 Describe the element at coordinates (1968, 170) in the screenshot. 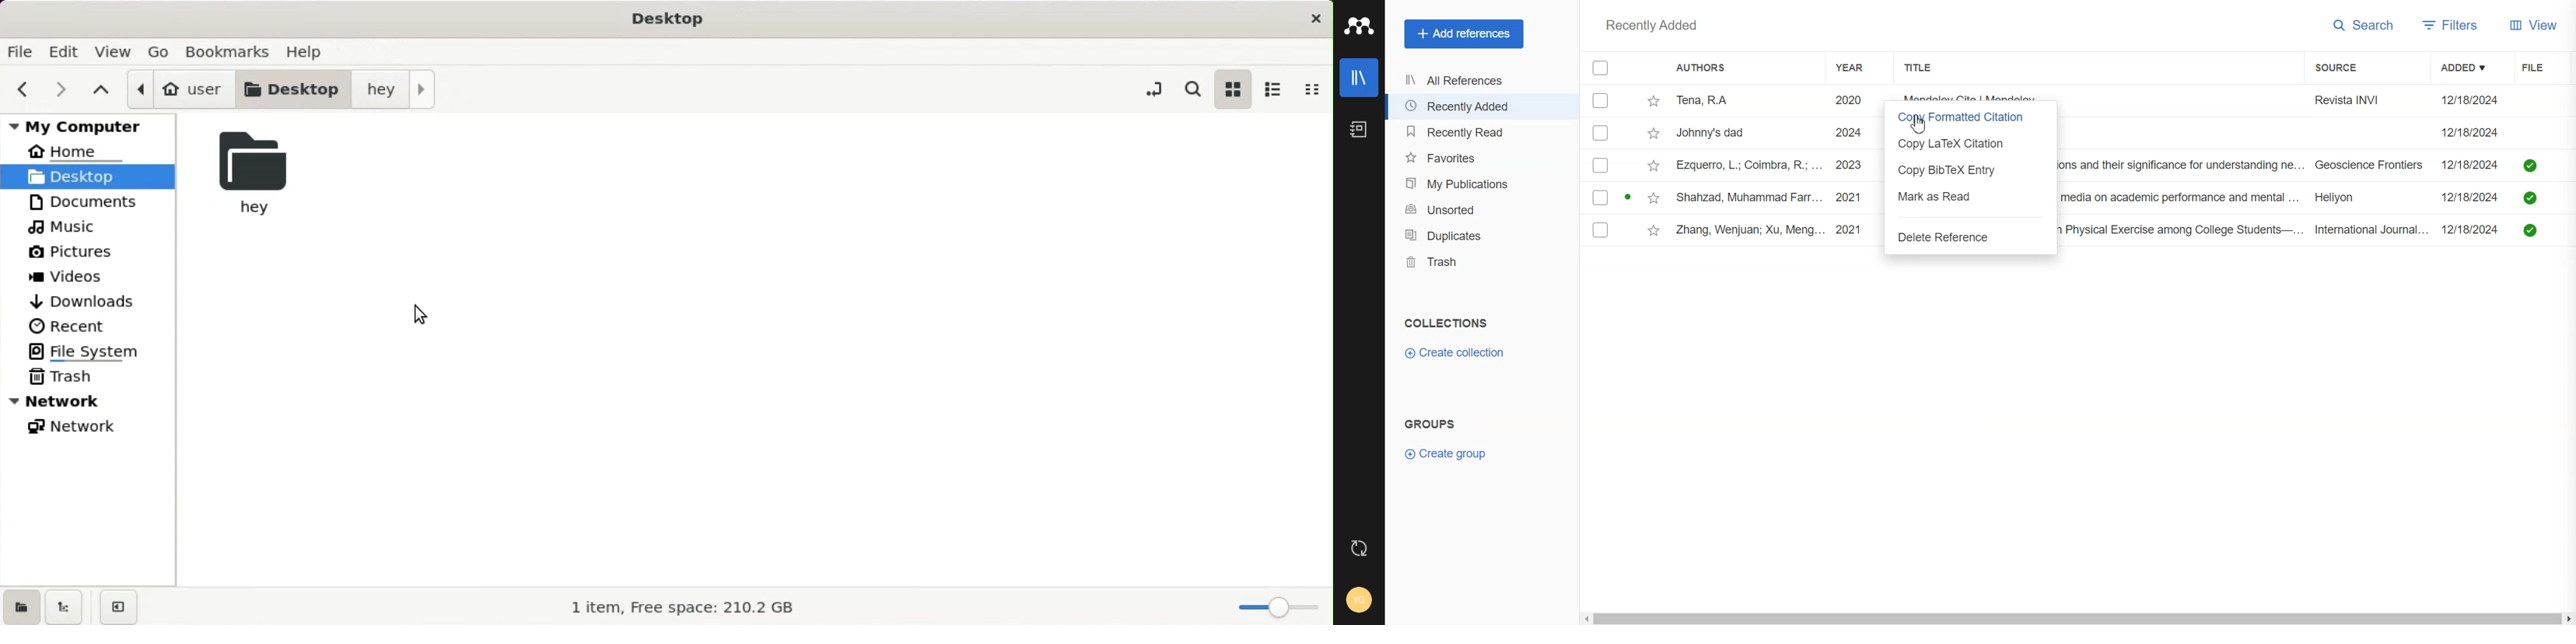

I see `Copy BibTex Entry` at that location.